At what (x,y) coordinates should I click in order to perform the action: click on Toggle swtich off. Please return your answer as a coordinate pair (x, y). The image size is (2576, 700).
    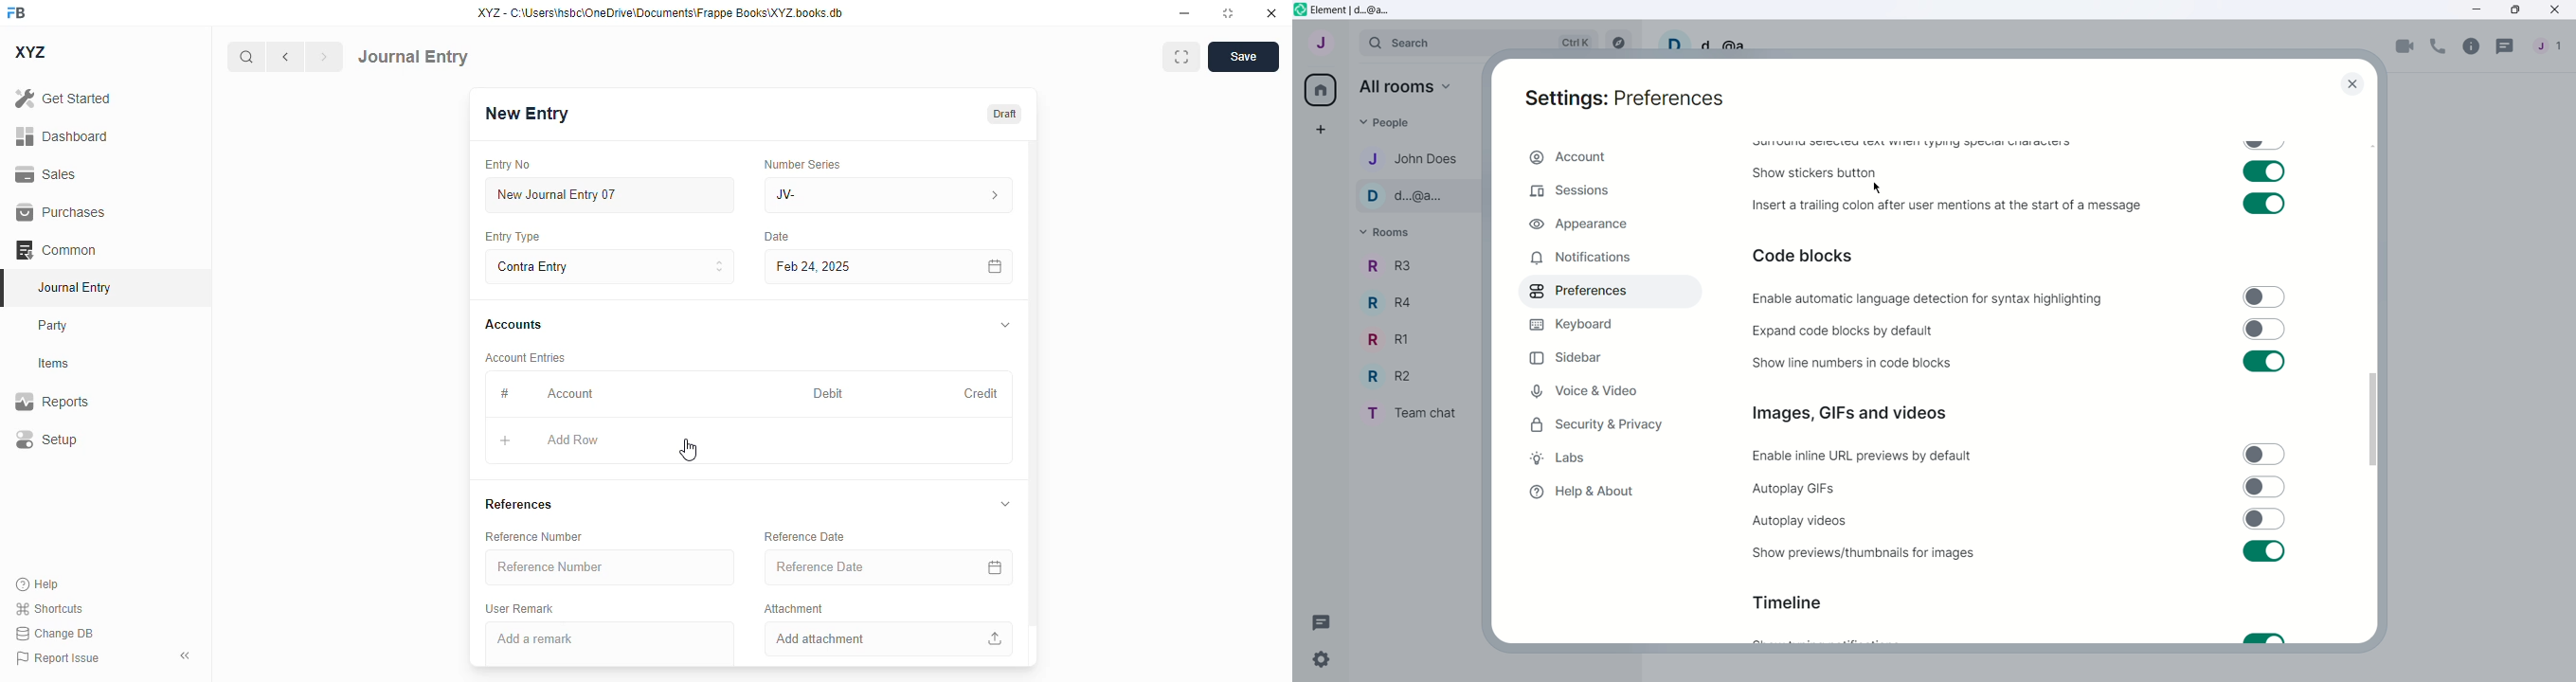
    Looking at the image, I should click on (2264, 146).